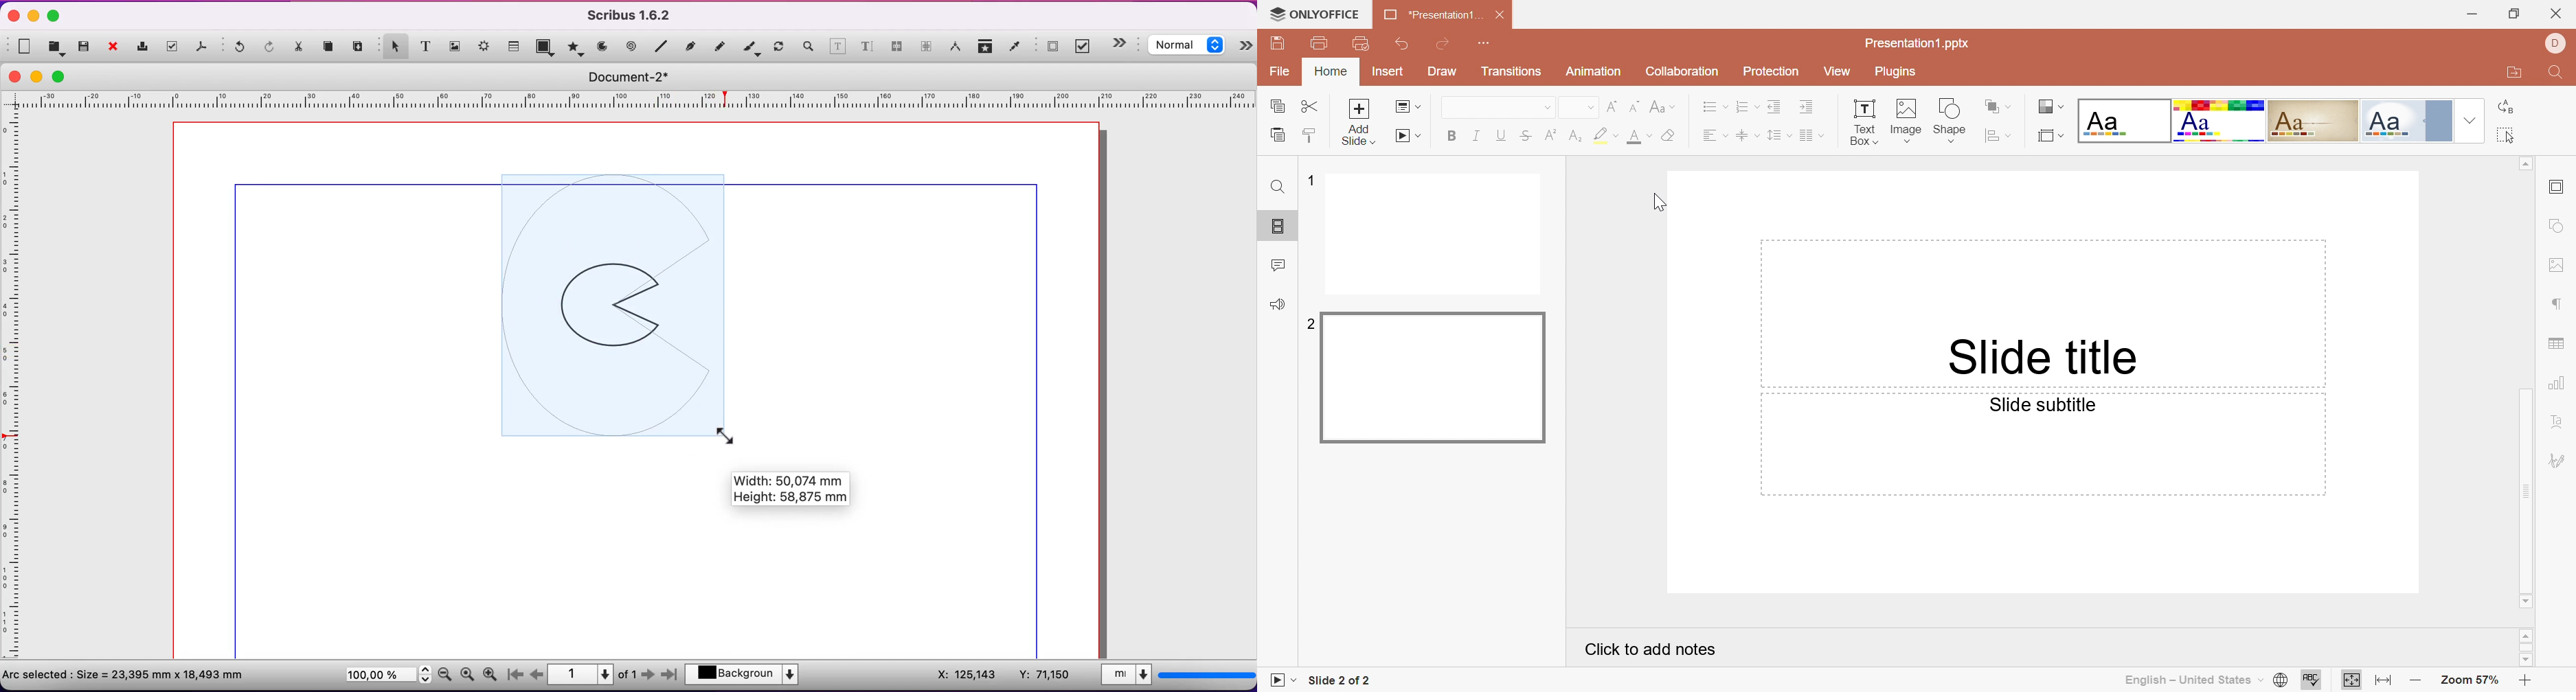 The image size is (2576, 700). I want to click on text box, so click(1864, 119).